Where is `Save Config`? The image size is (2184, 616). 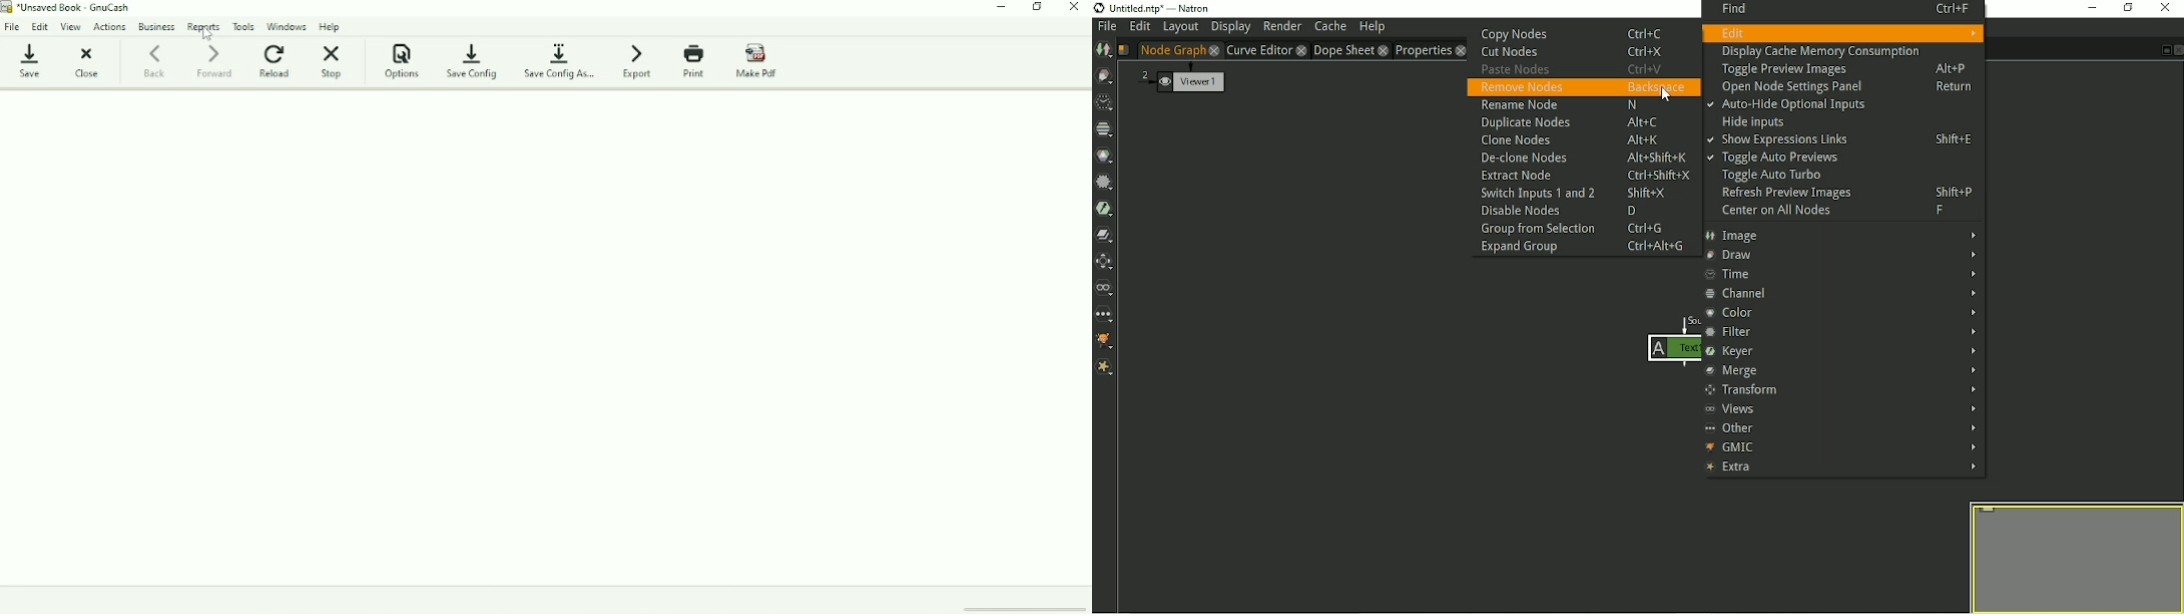
Save Config is located at coordinates (474, 62).